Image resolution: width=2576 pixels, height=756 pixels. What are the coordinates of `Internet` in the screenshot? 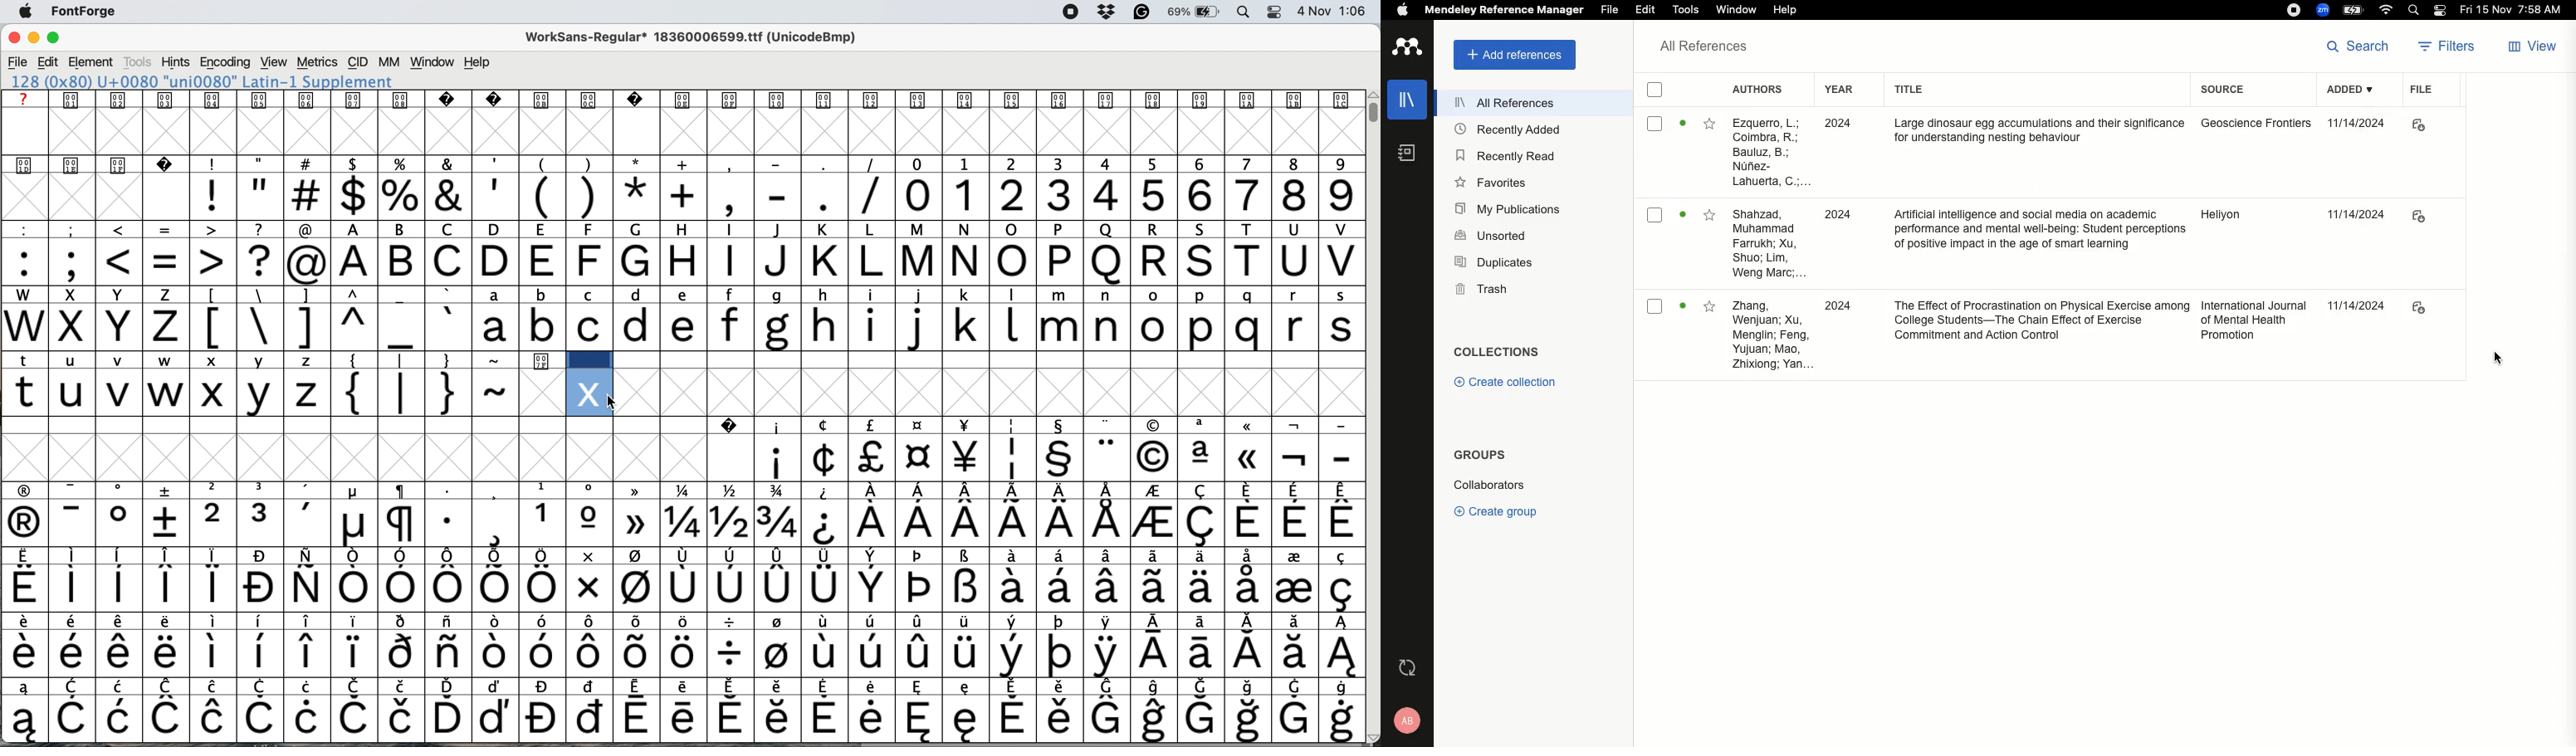 It's located at (2386, 11).